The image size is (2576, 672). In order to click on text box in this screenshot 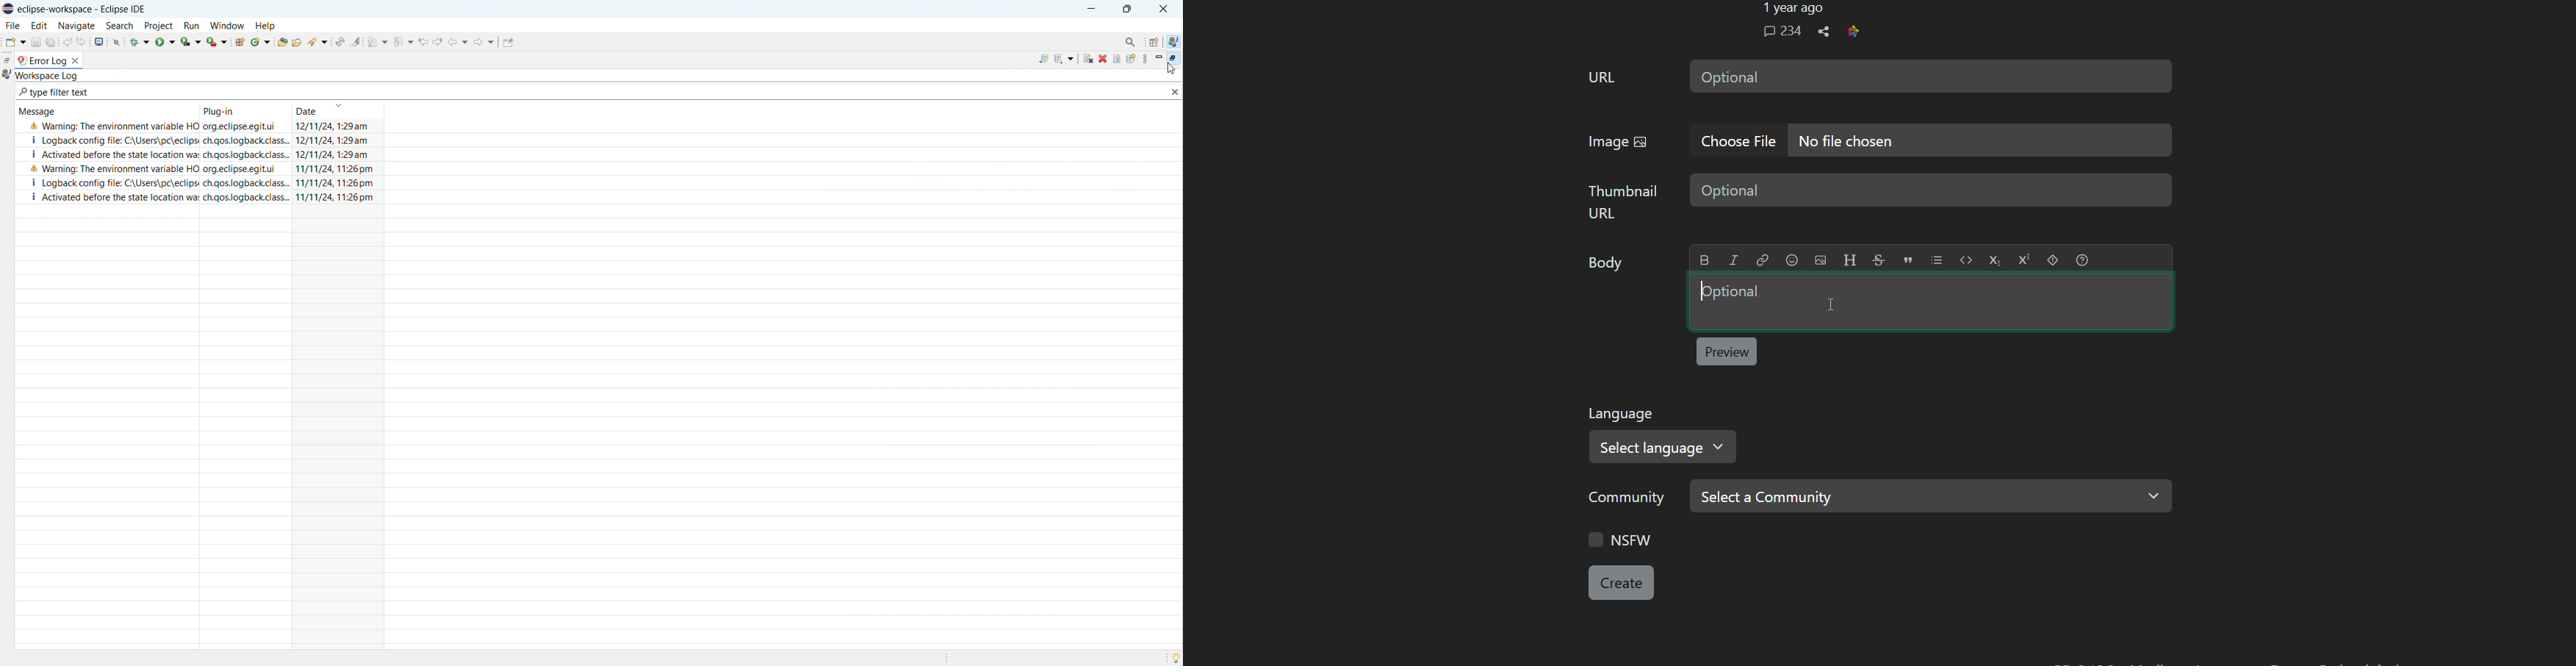, I will do `click(1980, 140)`.